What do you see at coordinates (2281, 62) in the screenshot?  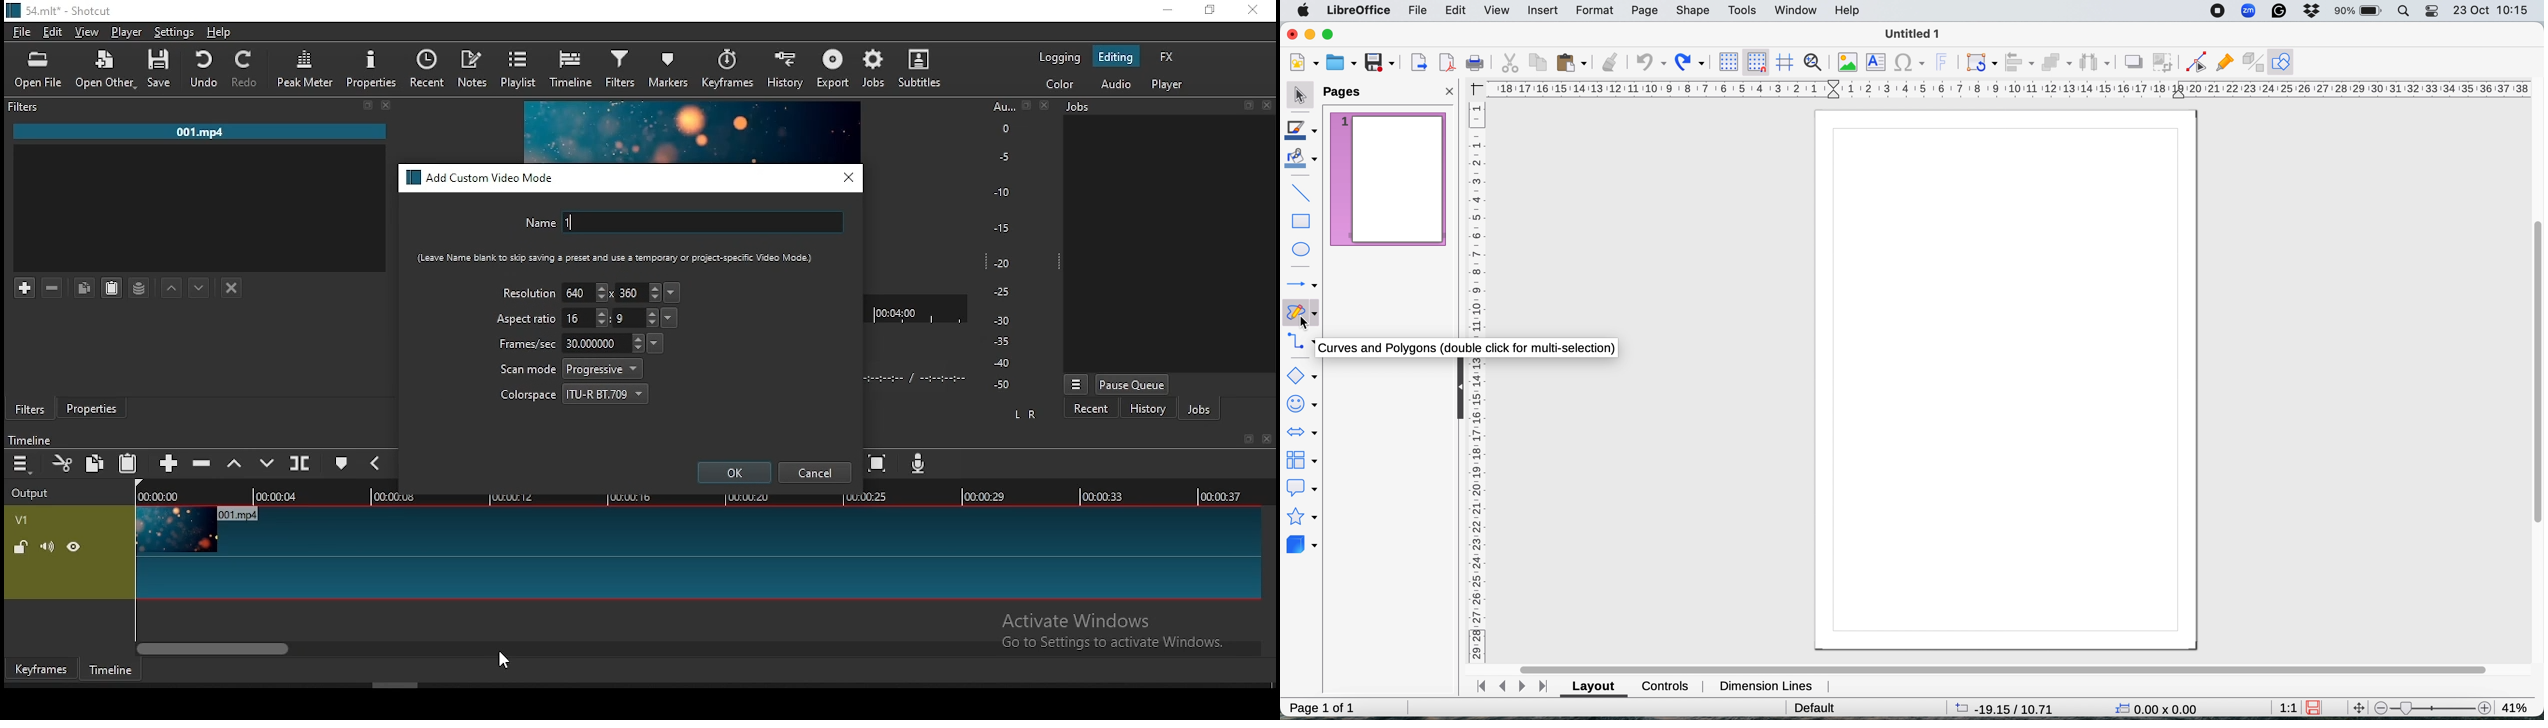 I see `show draw functions` at bounding box center [2281, 62].